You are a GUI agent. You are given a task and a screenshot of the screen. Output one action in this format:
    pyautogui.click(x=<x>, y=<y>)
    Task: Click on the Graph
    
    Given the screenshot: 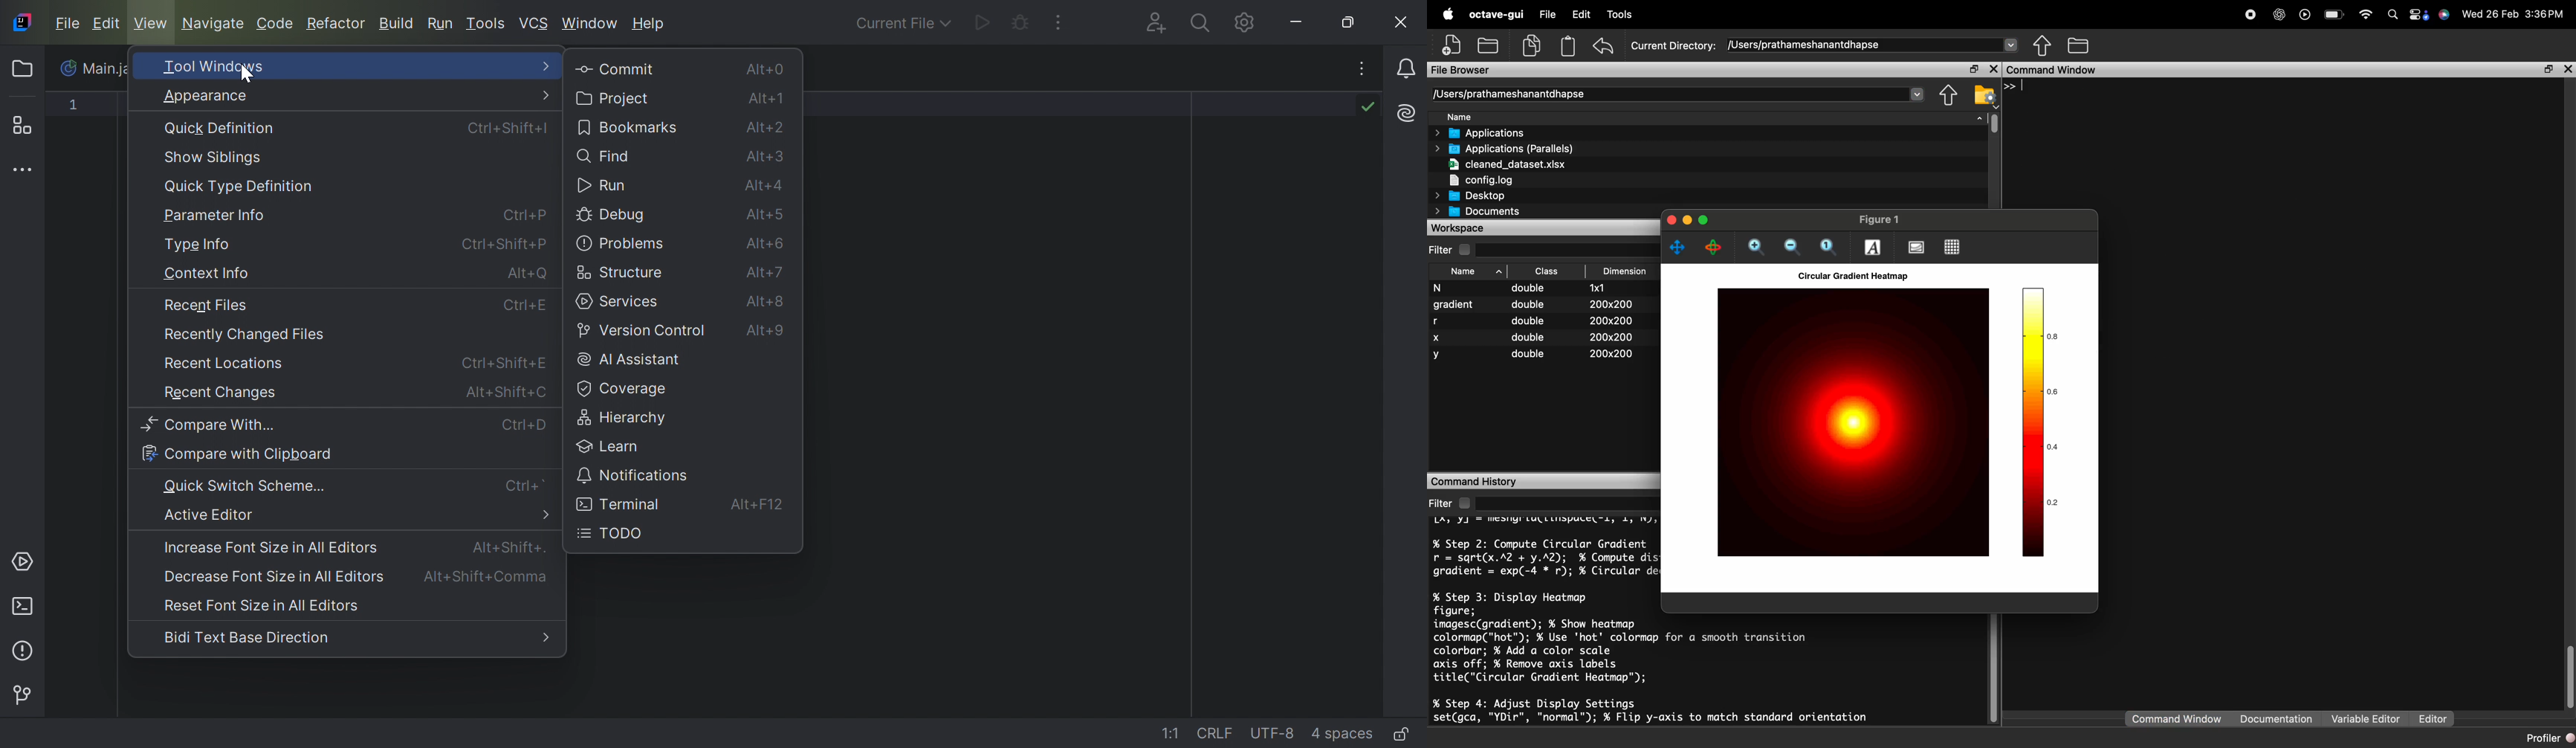 What is the action you would take?
    pyautogui.click(x=2041, y=423)
    